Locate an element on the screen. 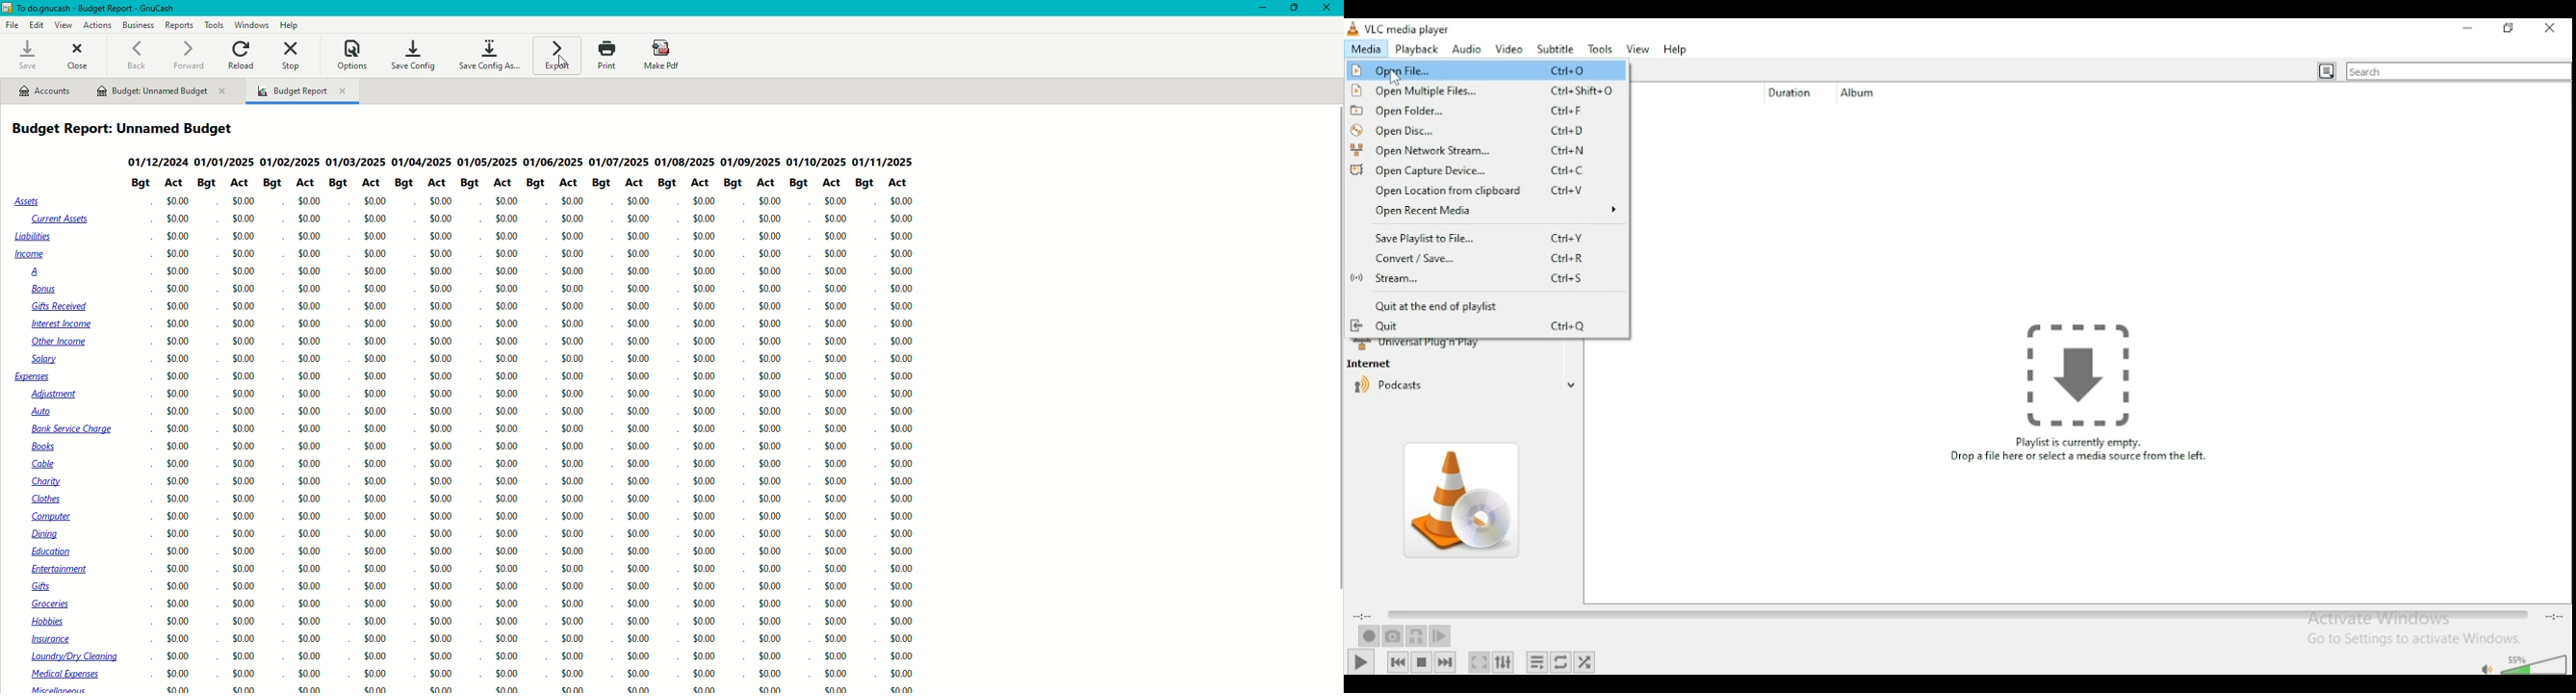 This screenshot has height=700, width=2576. tools is located at coordinates (1600, 49).